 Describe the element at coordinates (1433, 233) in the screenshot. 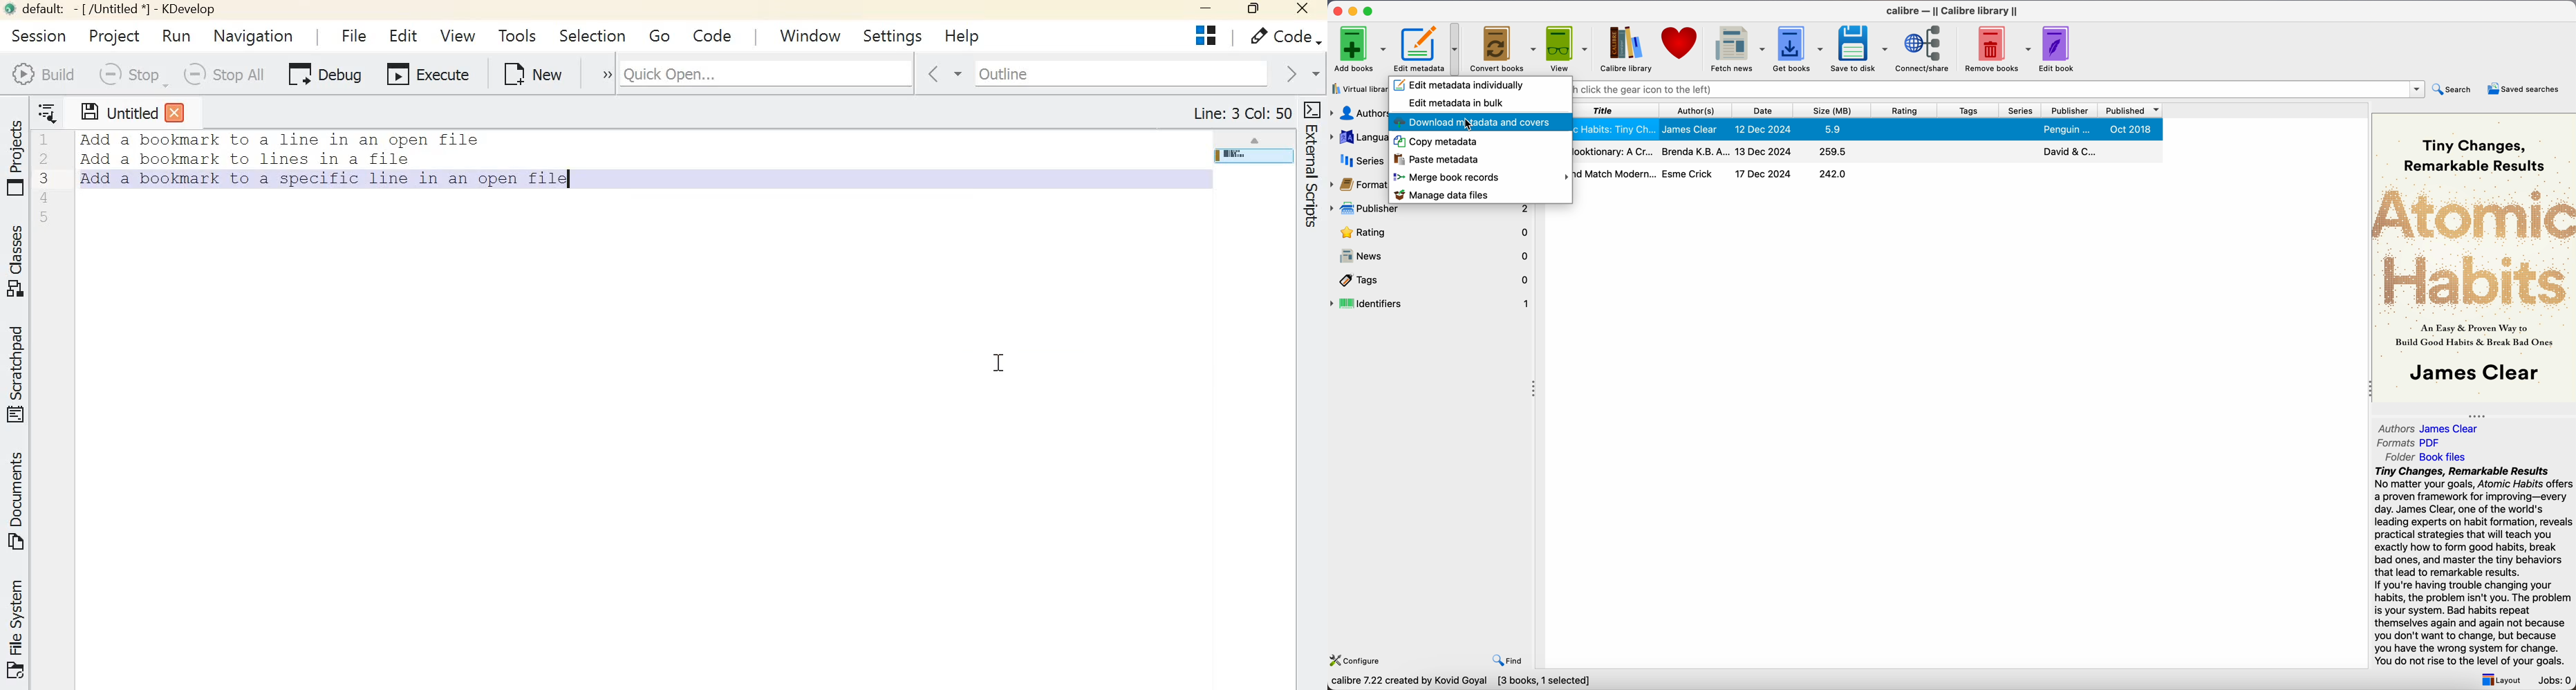

I see `rating` at that location.